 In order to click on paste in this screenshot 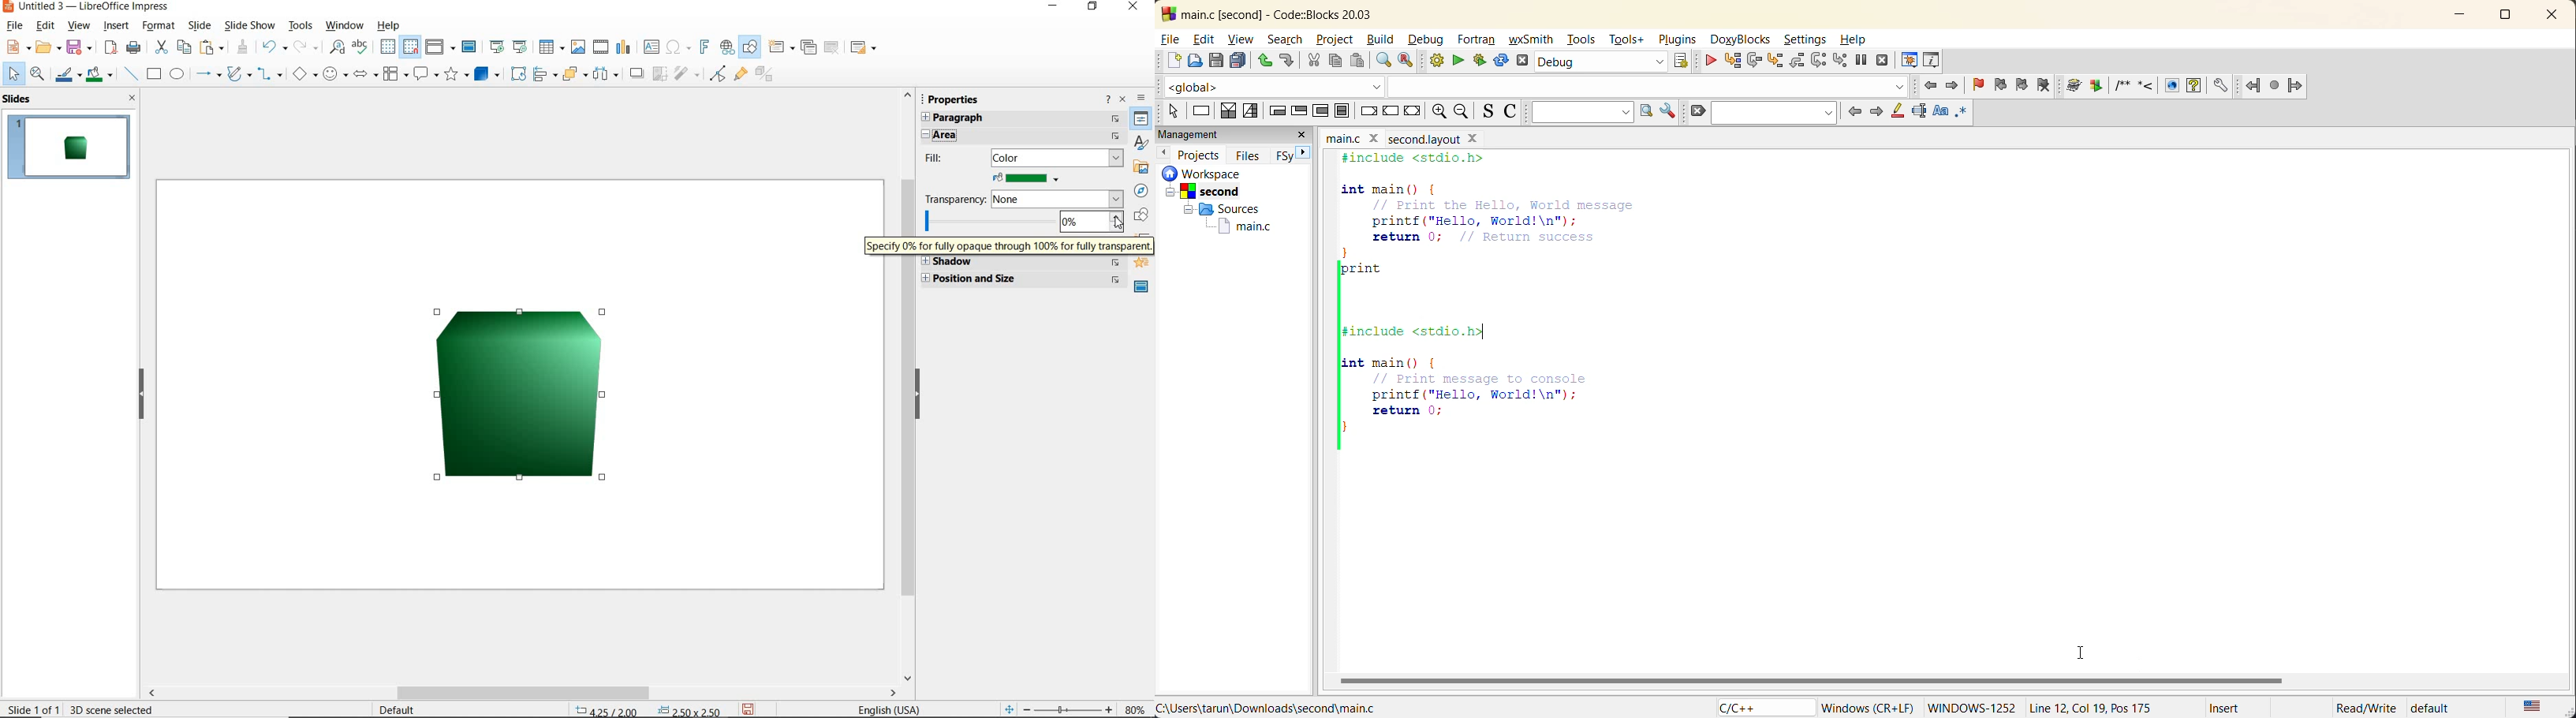, I will do `click(212, 47)`.